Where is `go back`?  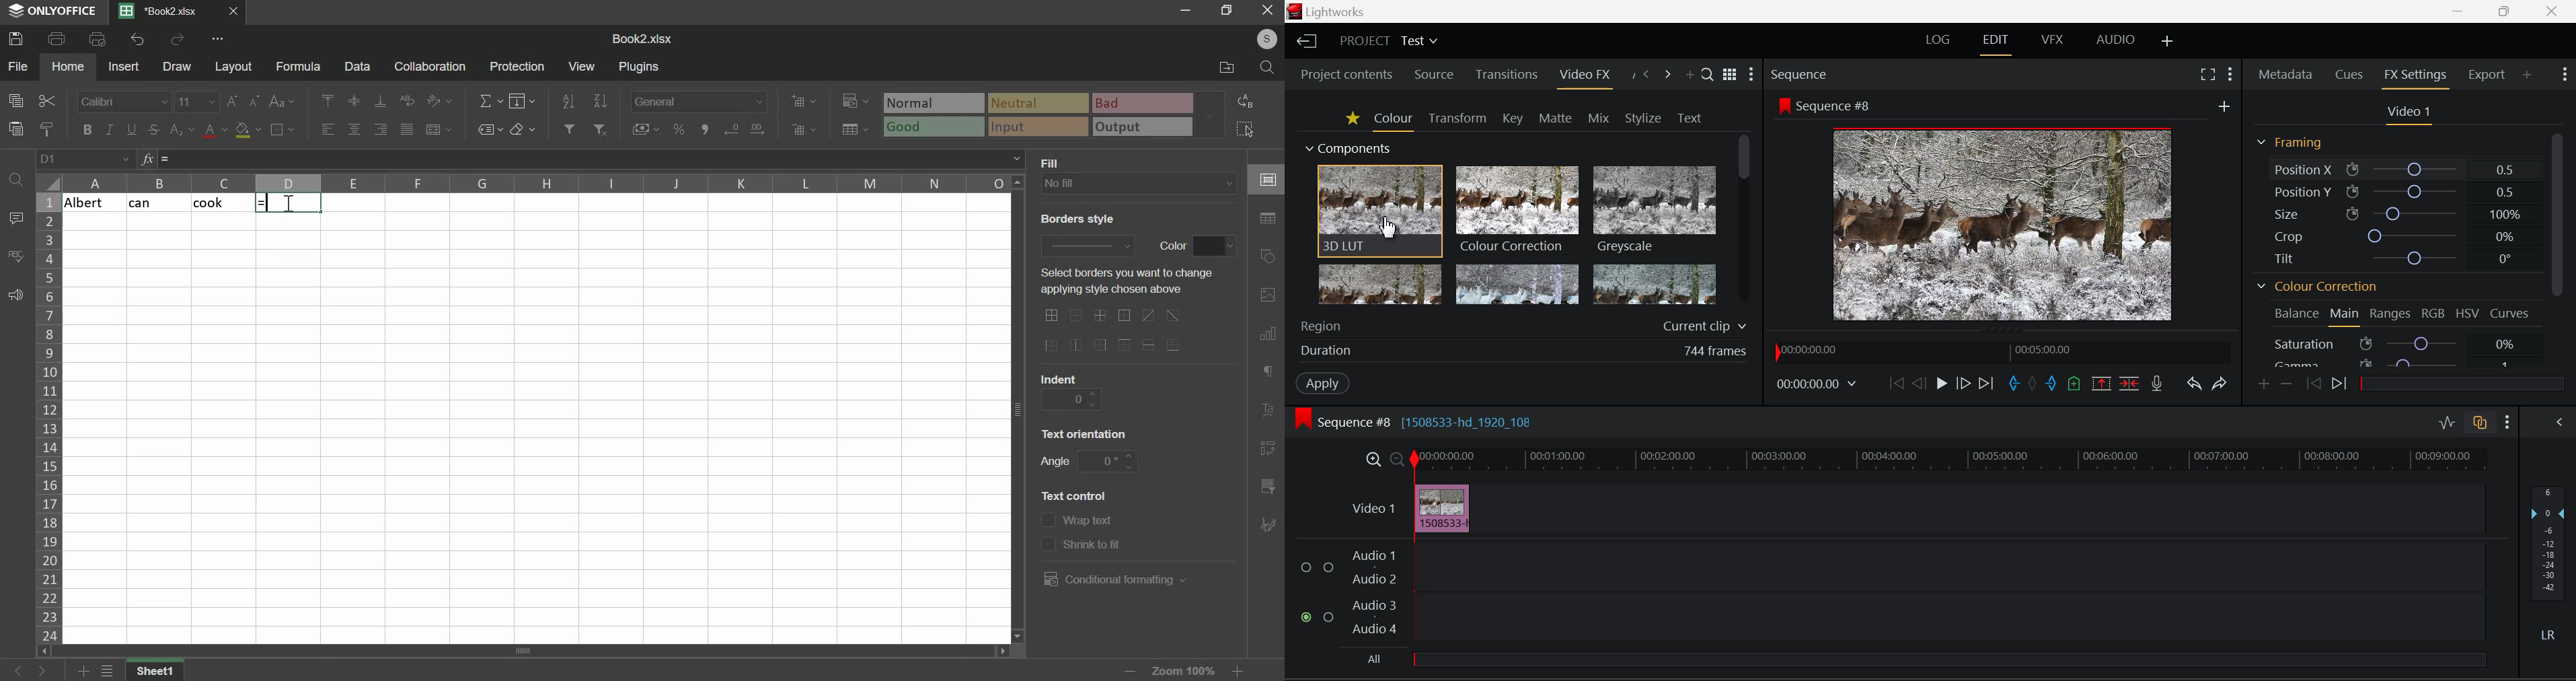 go back is located at coordinates (17, 670).